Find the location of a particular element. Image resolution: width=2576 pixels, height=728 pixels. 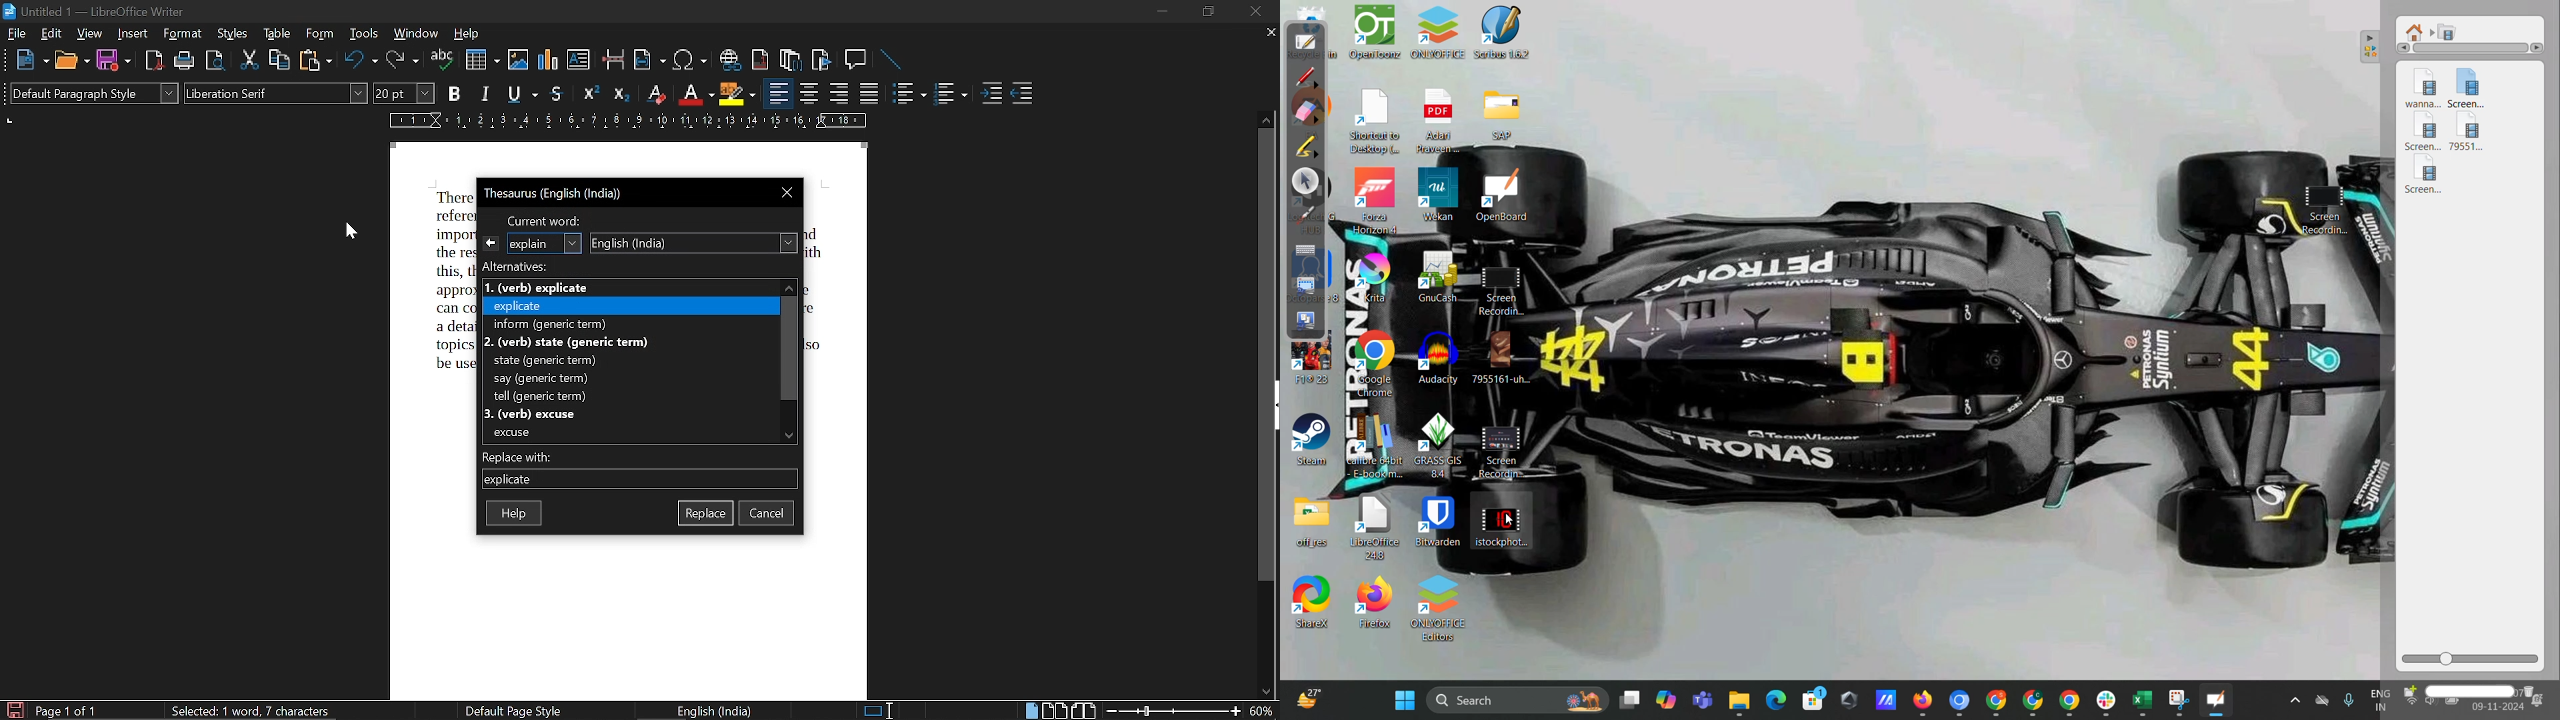

replace with is located at coordinates (516, 456).